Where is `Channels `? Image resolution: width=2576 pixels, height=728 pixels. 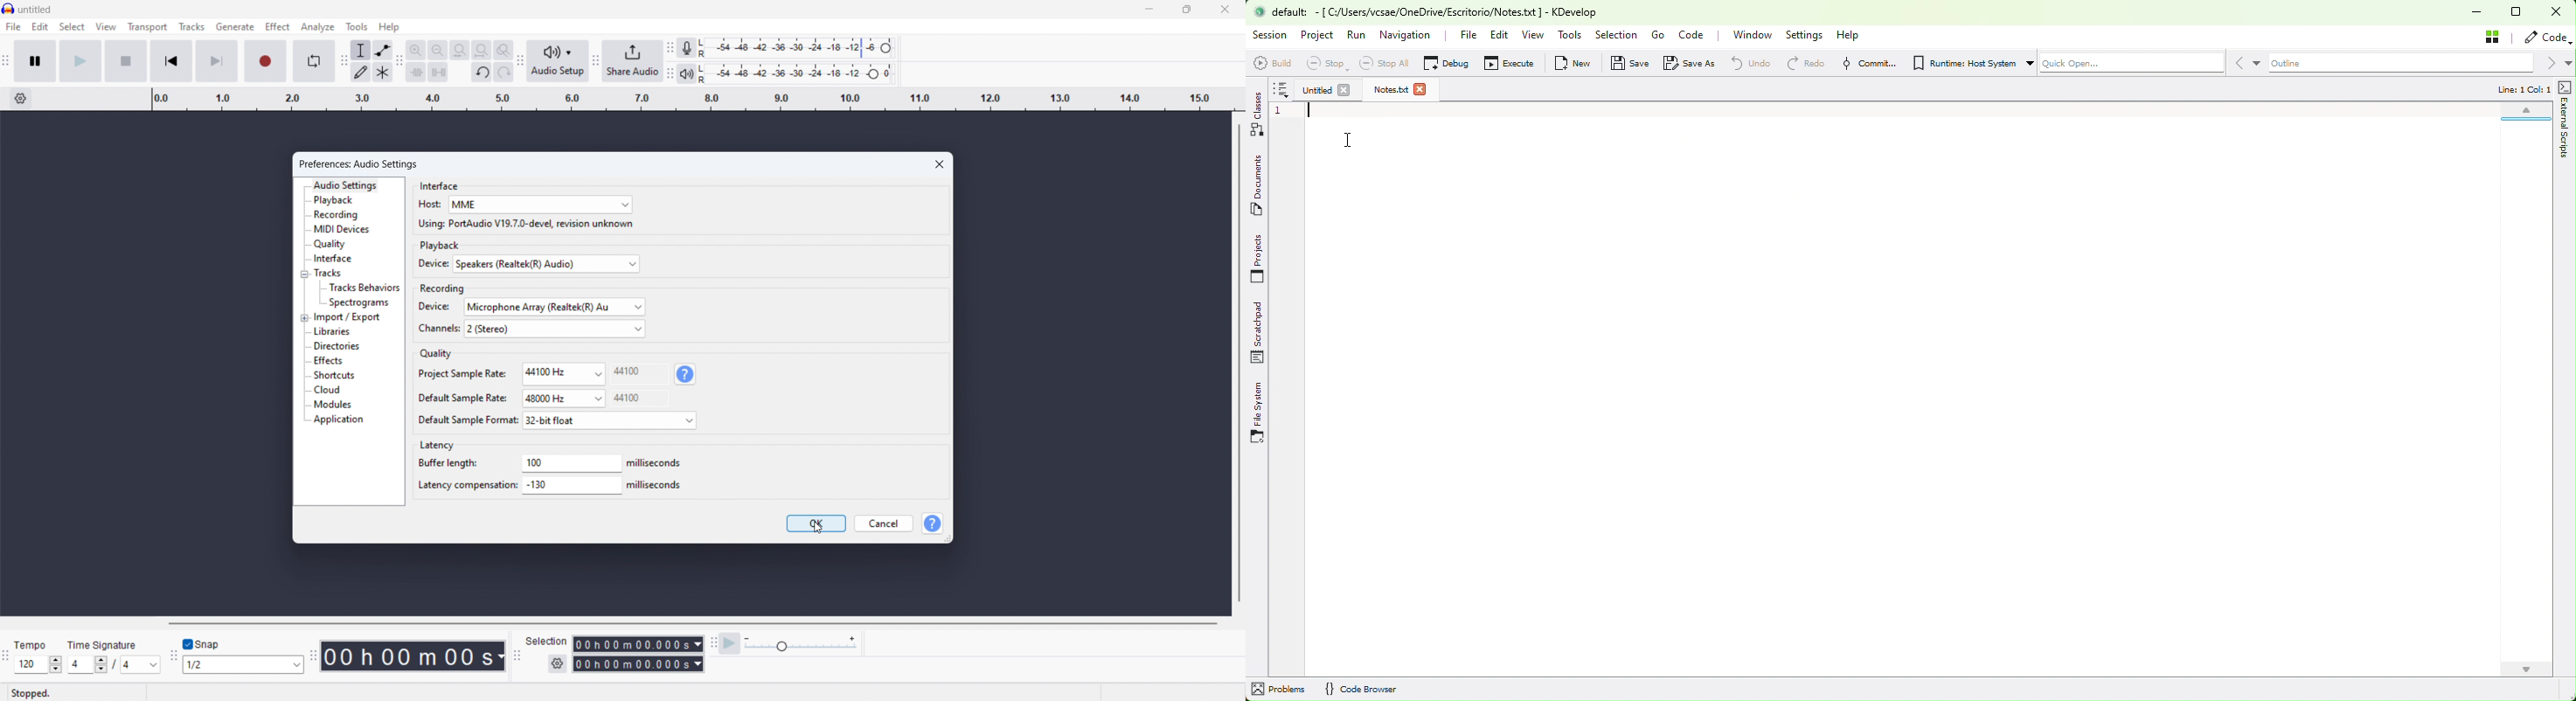 Channels  is located at coordinates (438, 328).